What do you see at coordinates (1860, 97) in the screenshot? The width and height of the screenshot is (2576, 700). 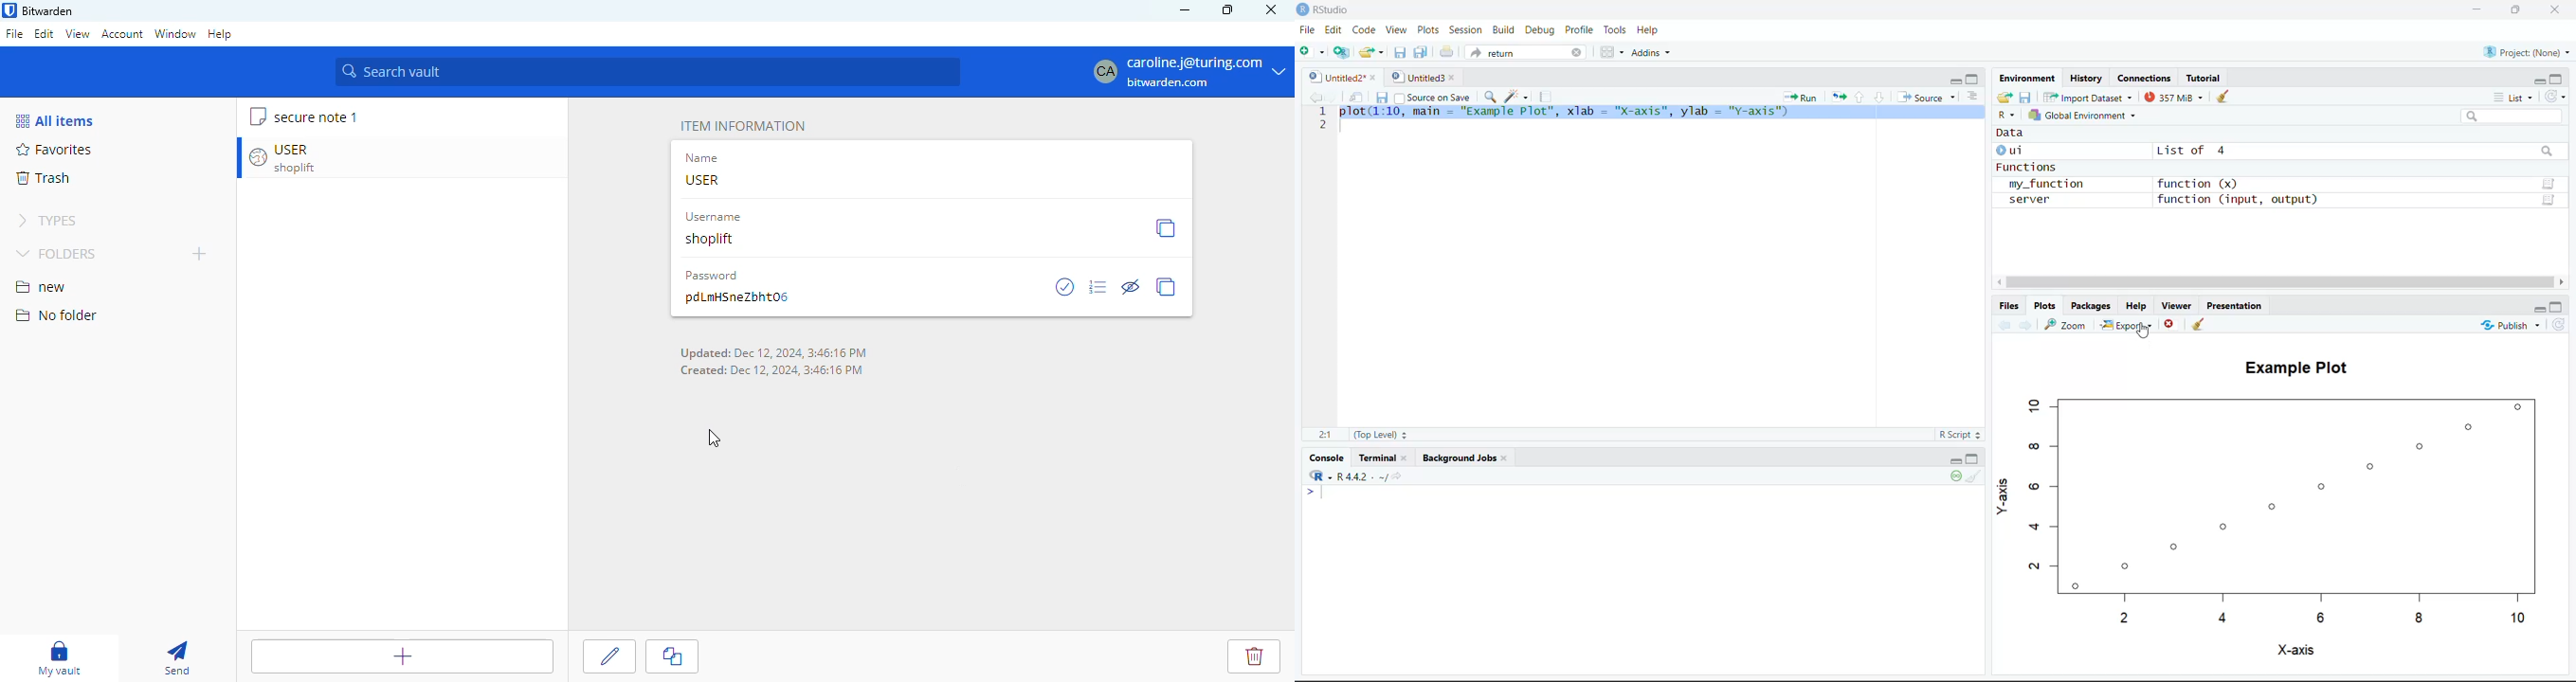 I see `Go to previous section/chunk (Ctrl + PgUp)` at bounding box center [1860, 97].